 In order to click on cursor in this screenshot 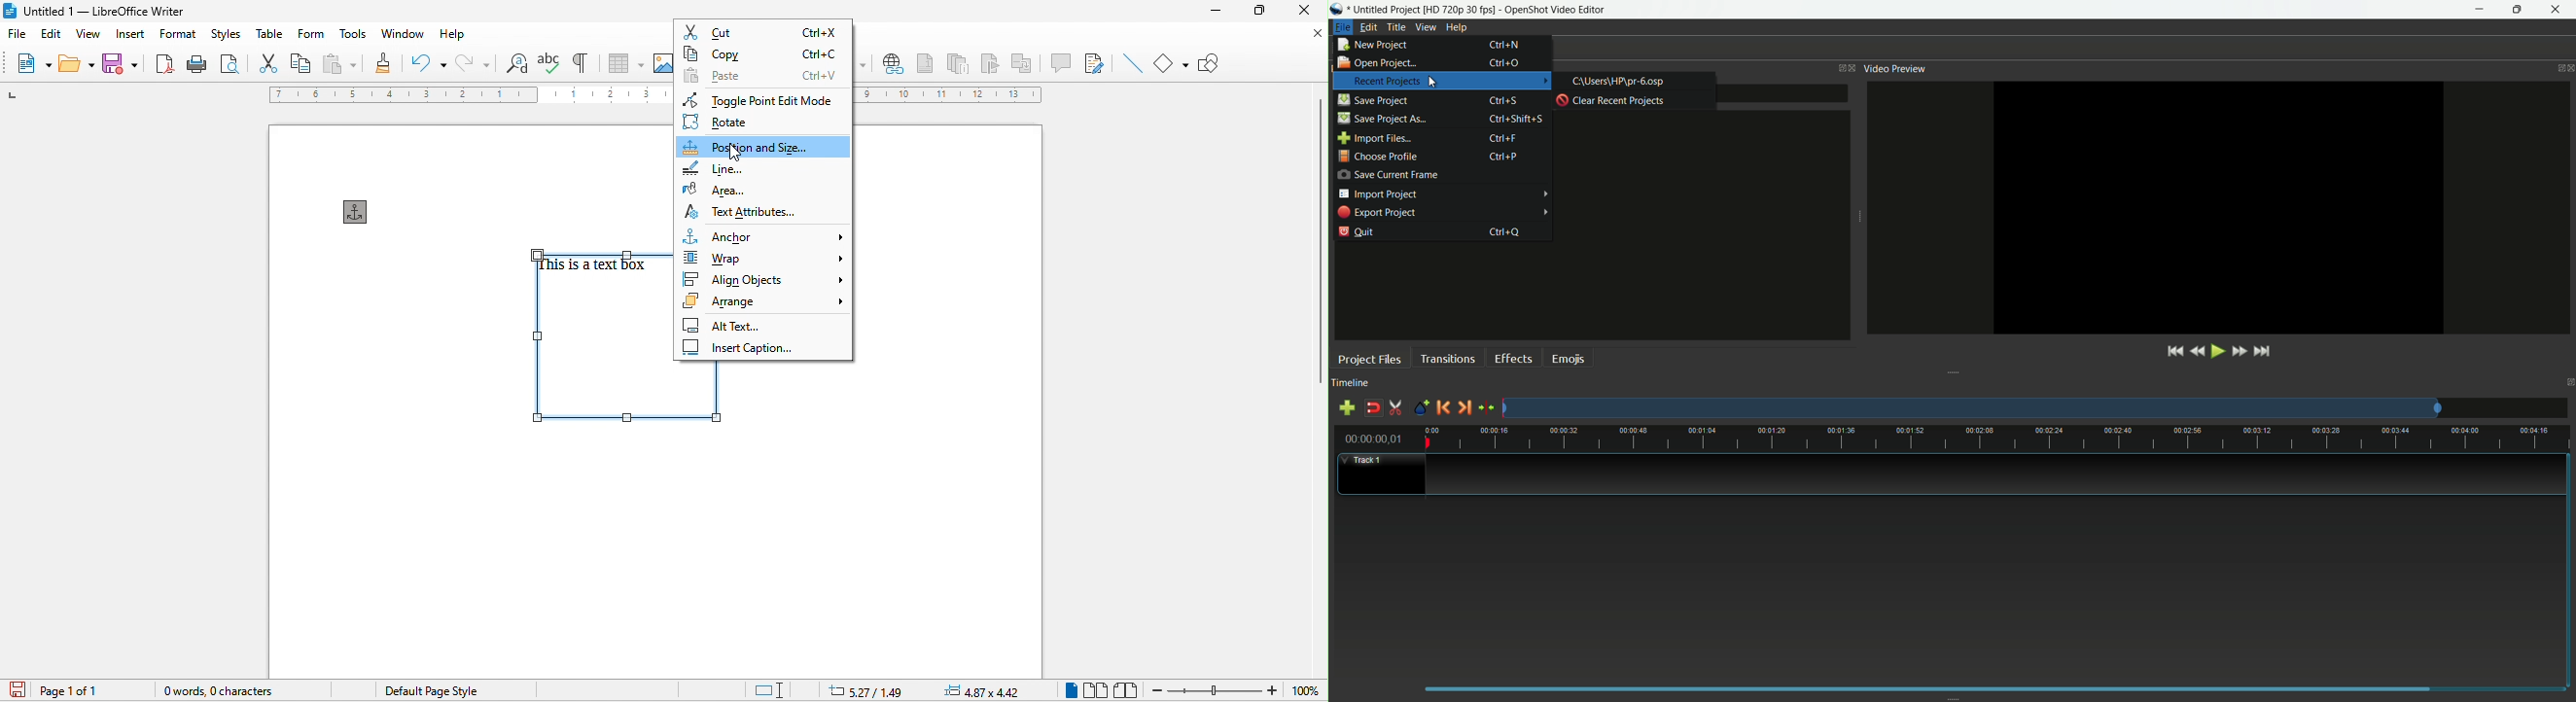, I will do `click(736, 152)`.